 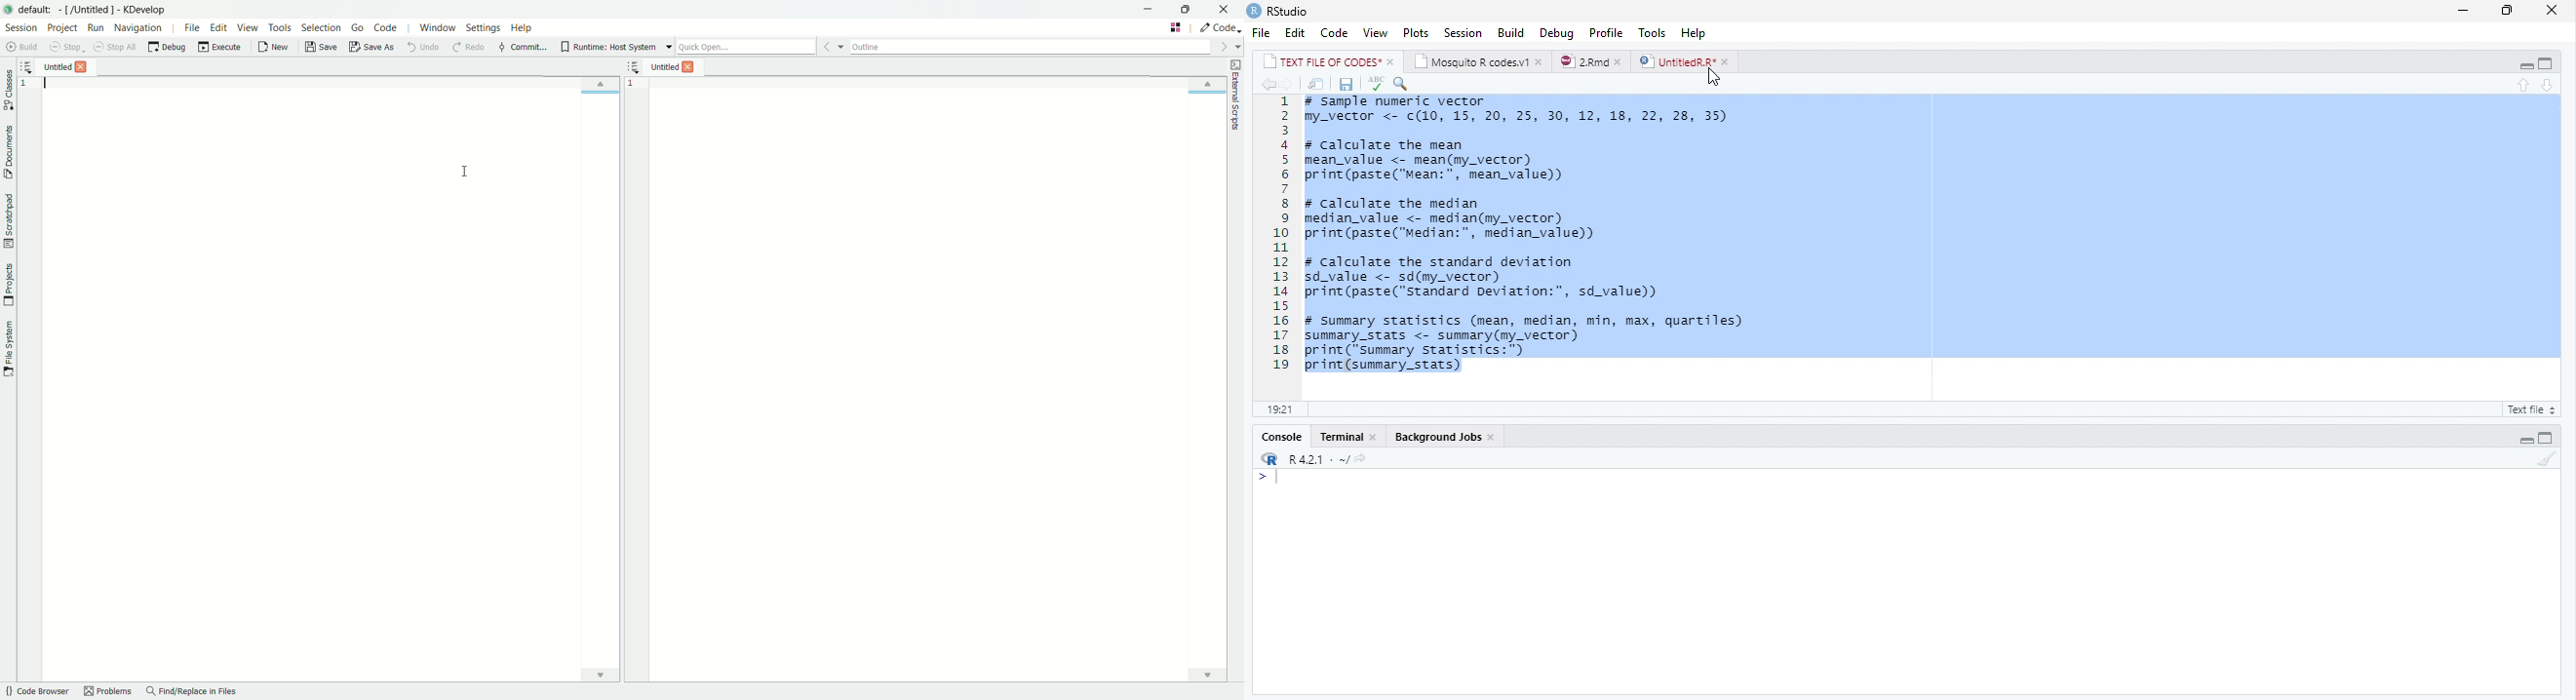 I want to click on stop all, so click(x=115, y=47).